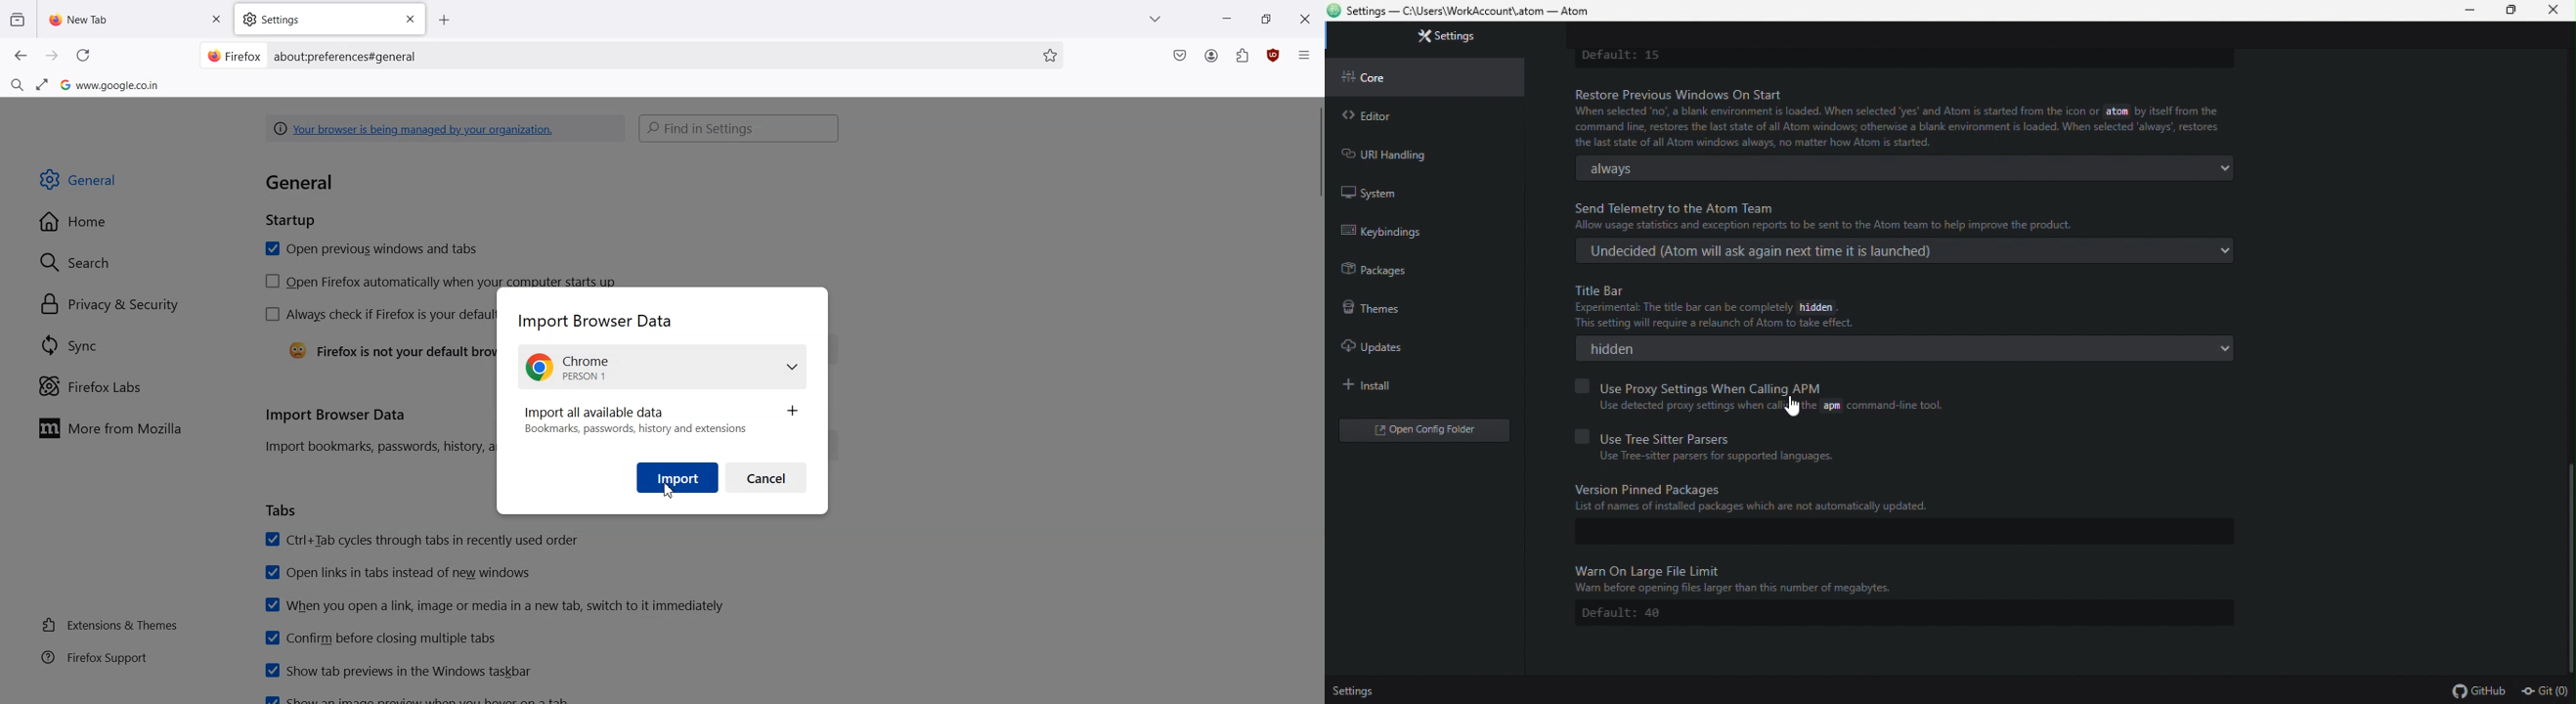  Describe the element at coordinates (1180, 57) in the screenshot. I see `Save to pocket` at that location.